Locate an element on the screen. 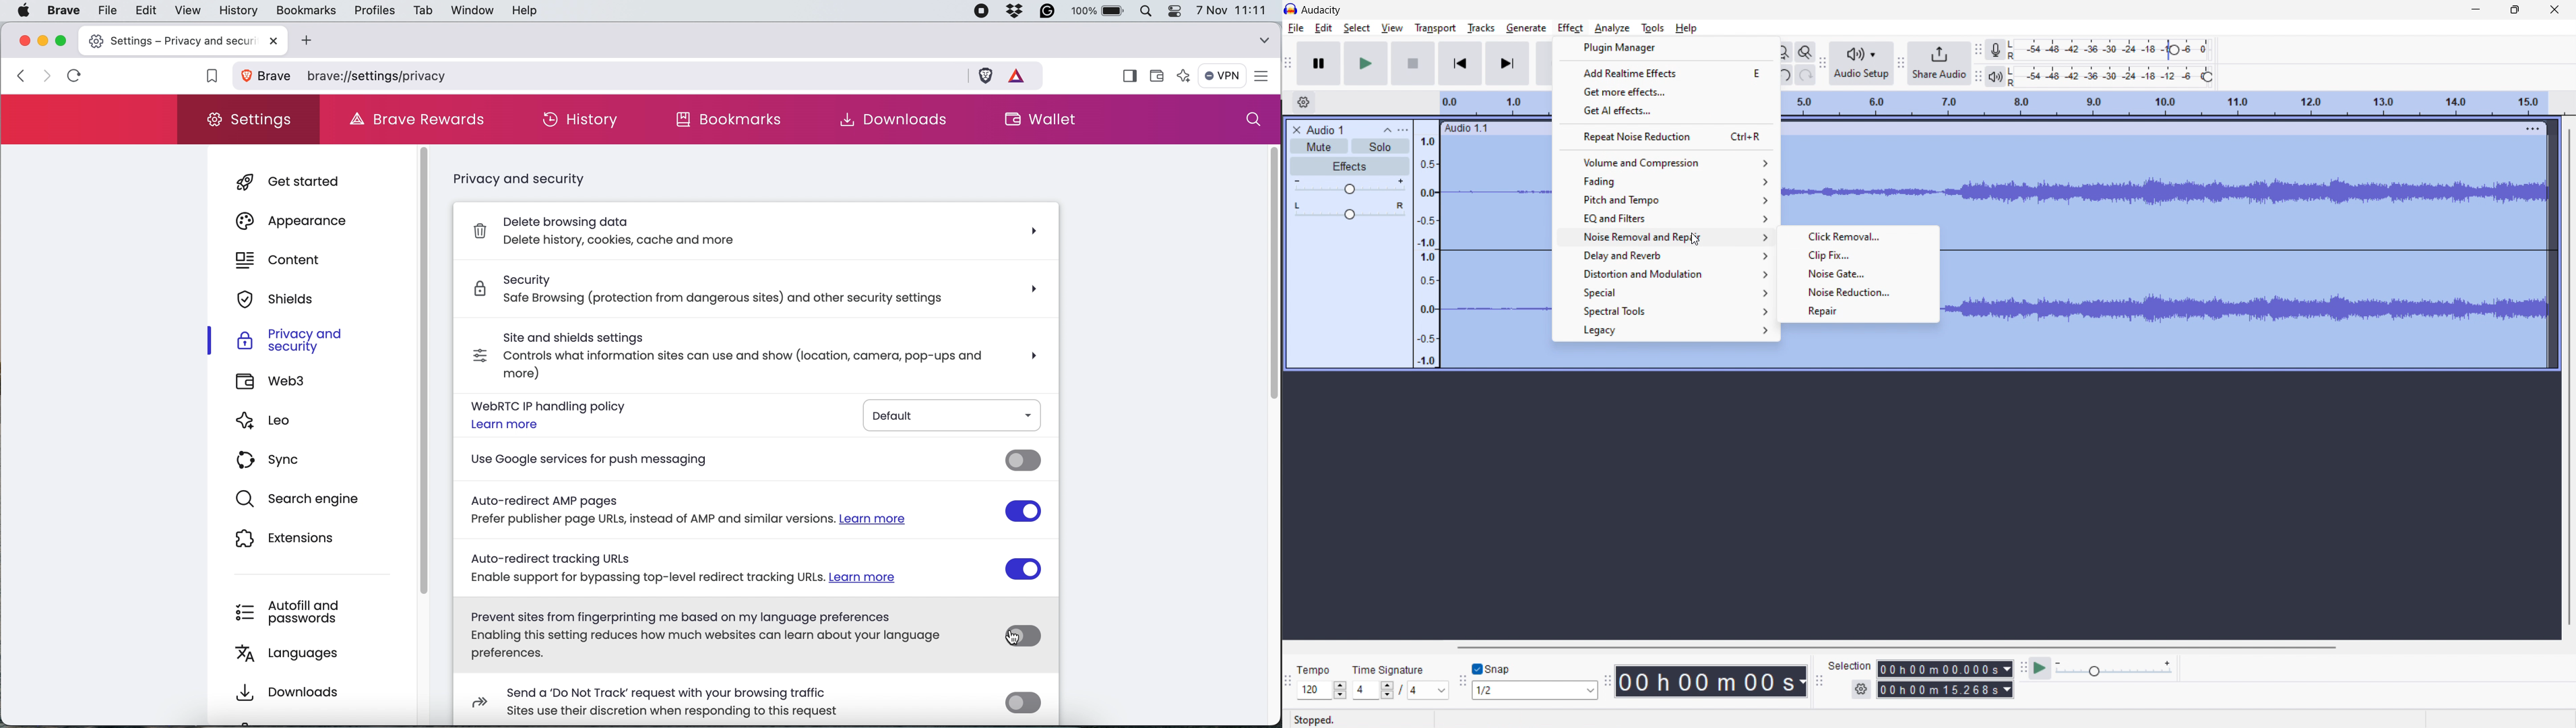  volume and compression is located at coordinates (1665, 162).